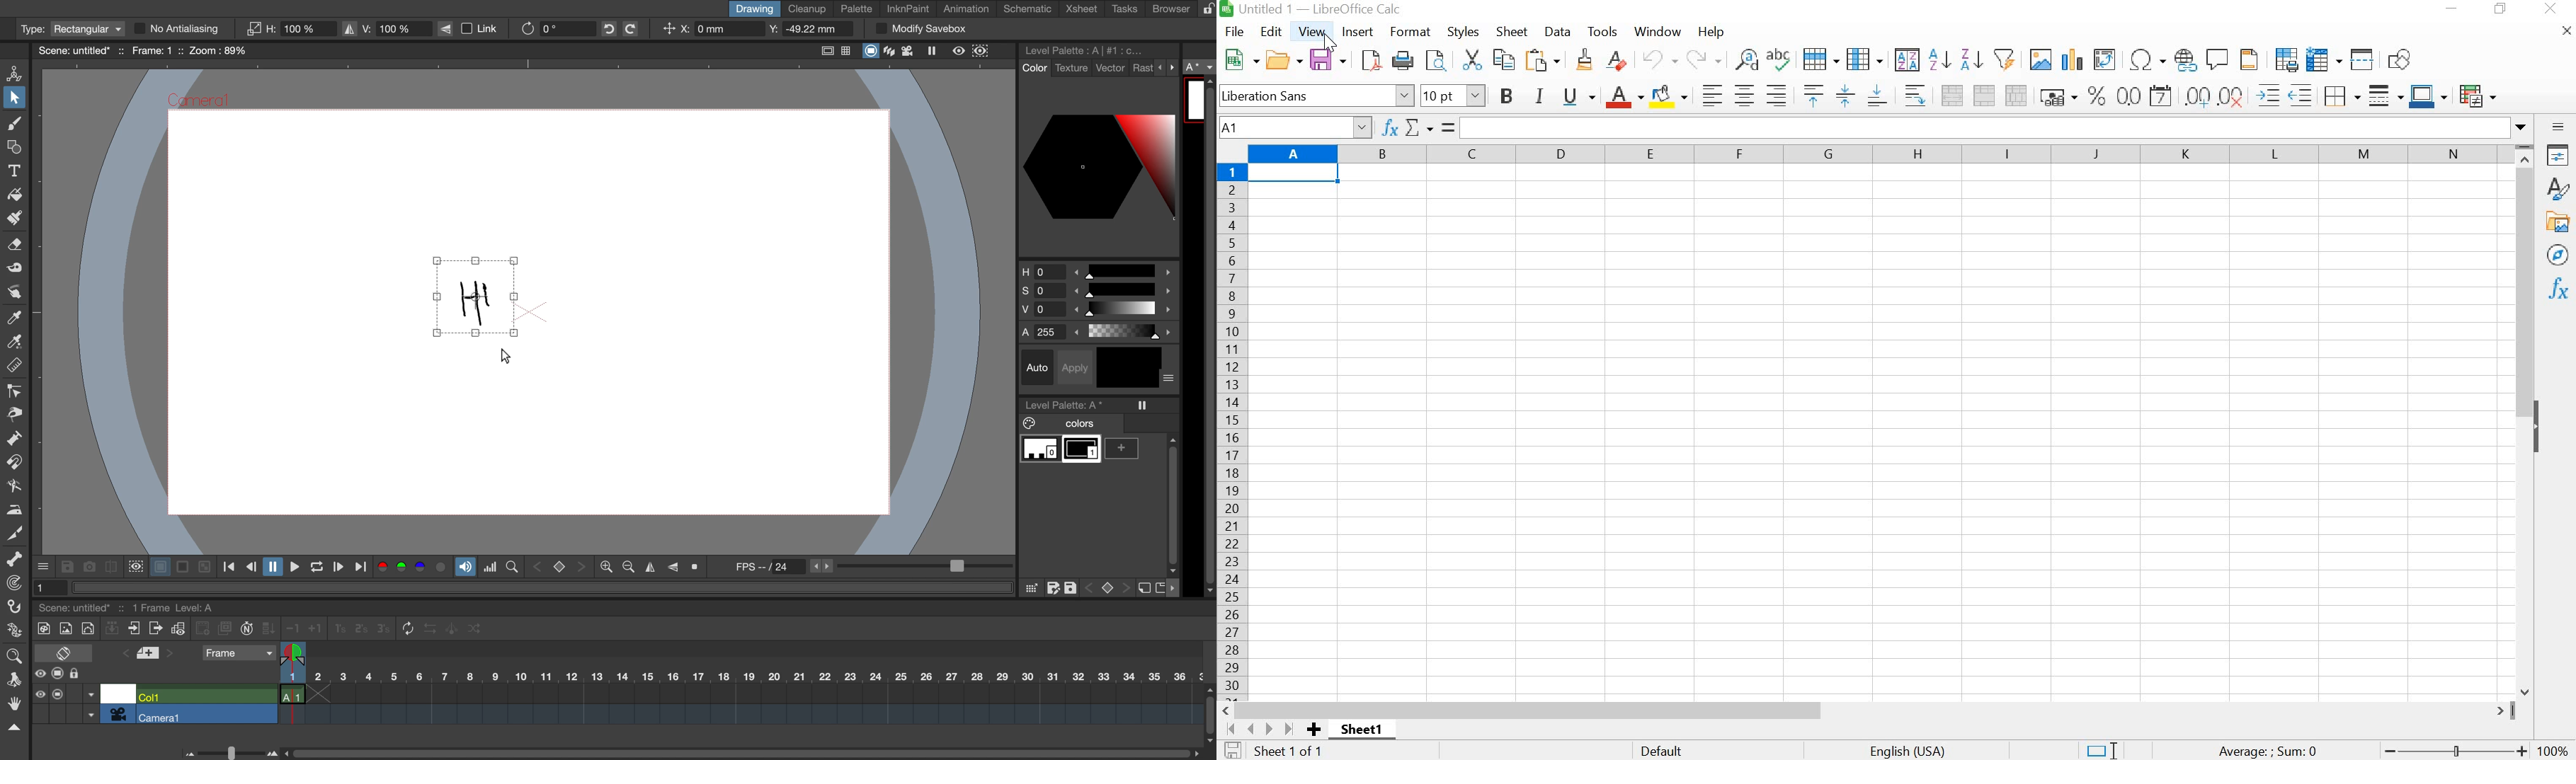 The height and width of the screenshot is (784, 2576). What do you see at coordinates (2558, 189) in the screenshot?
I see `STYLES` at bounding box center [2558, 189].